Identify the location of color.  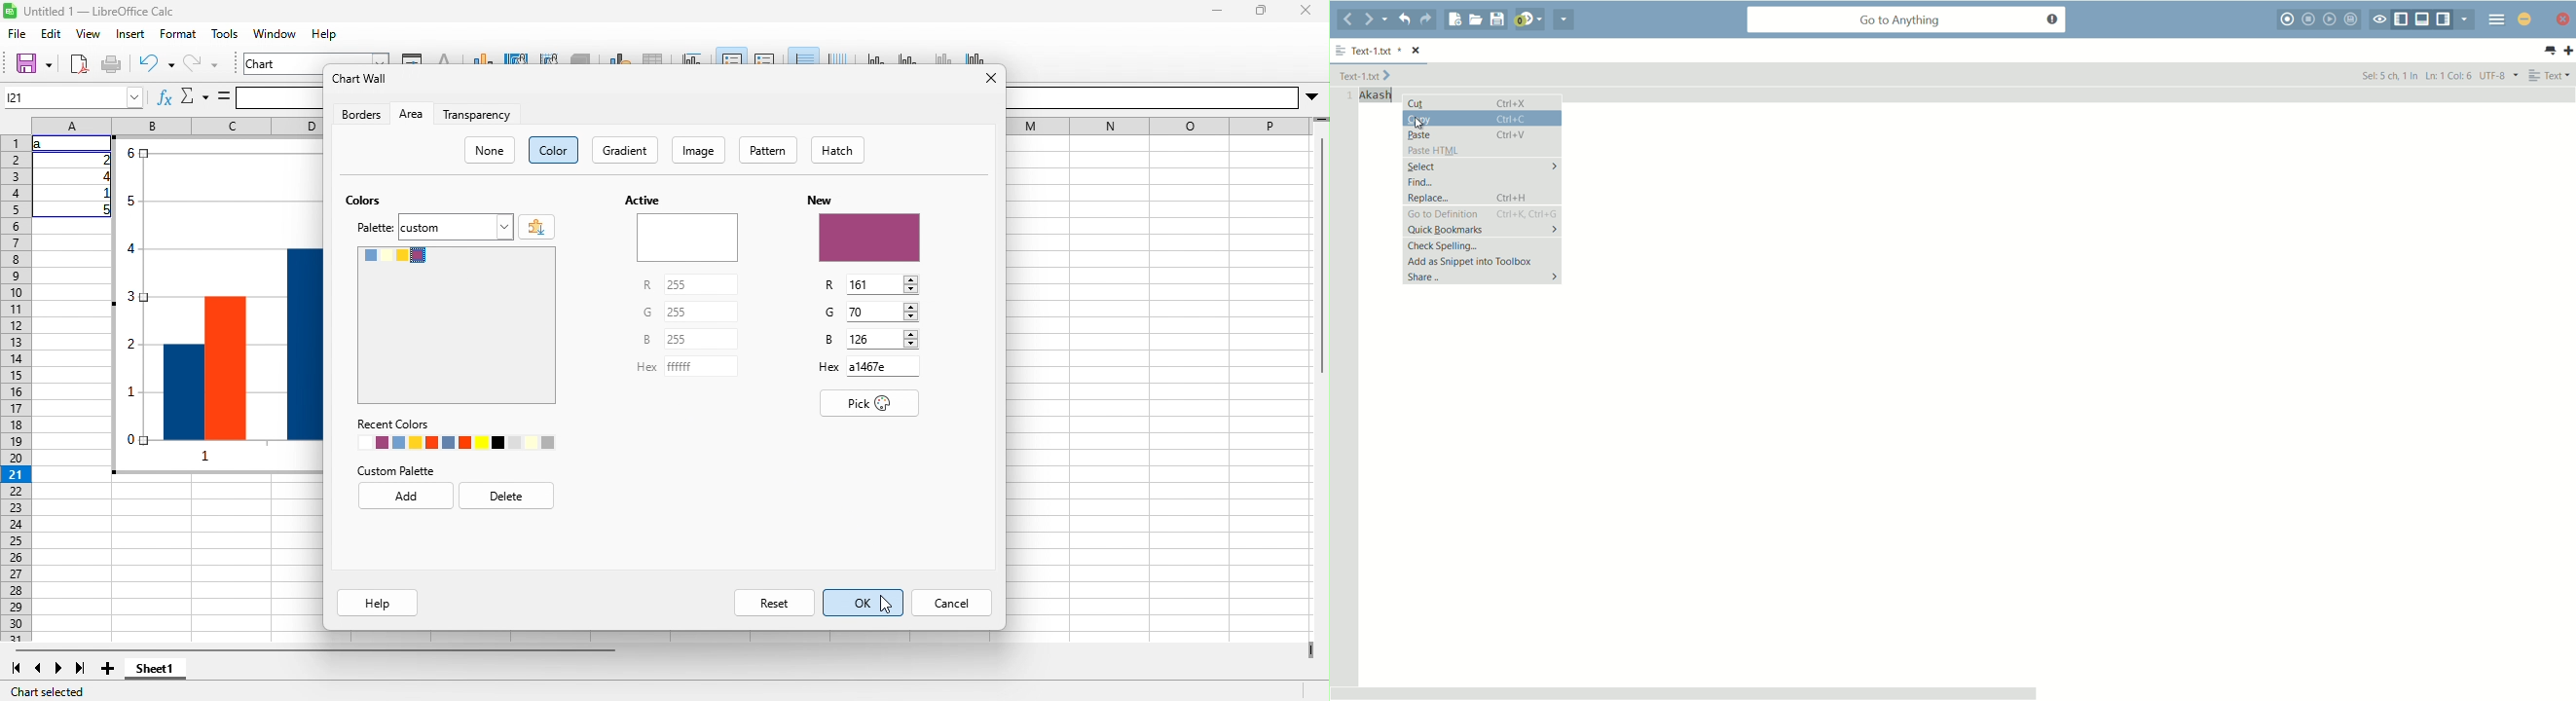
(553, 150).